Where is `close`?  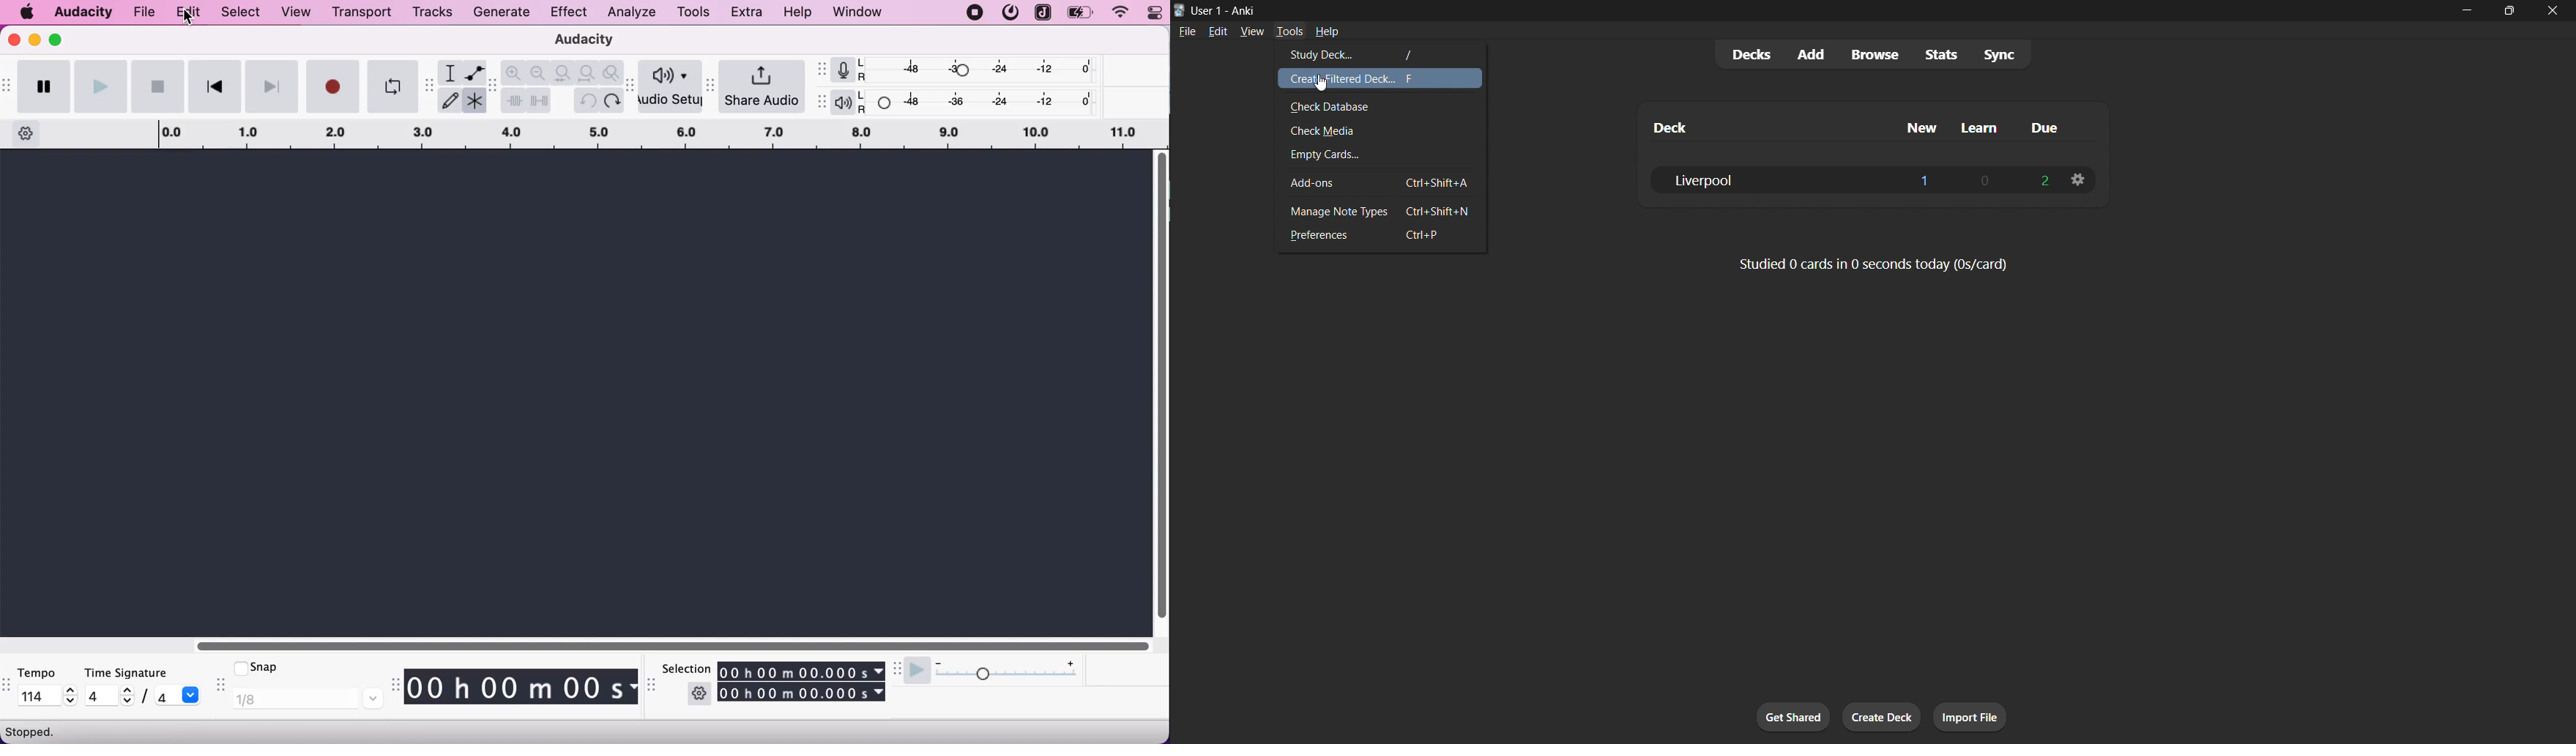 close is located at coordinates (2553, 10).